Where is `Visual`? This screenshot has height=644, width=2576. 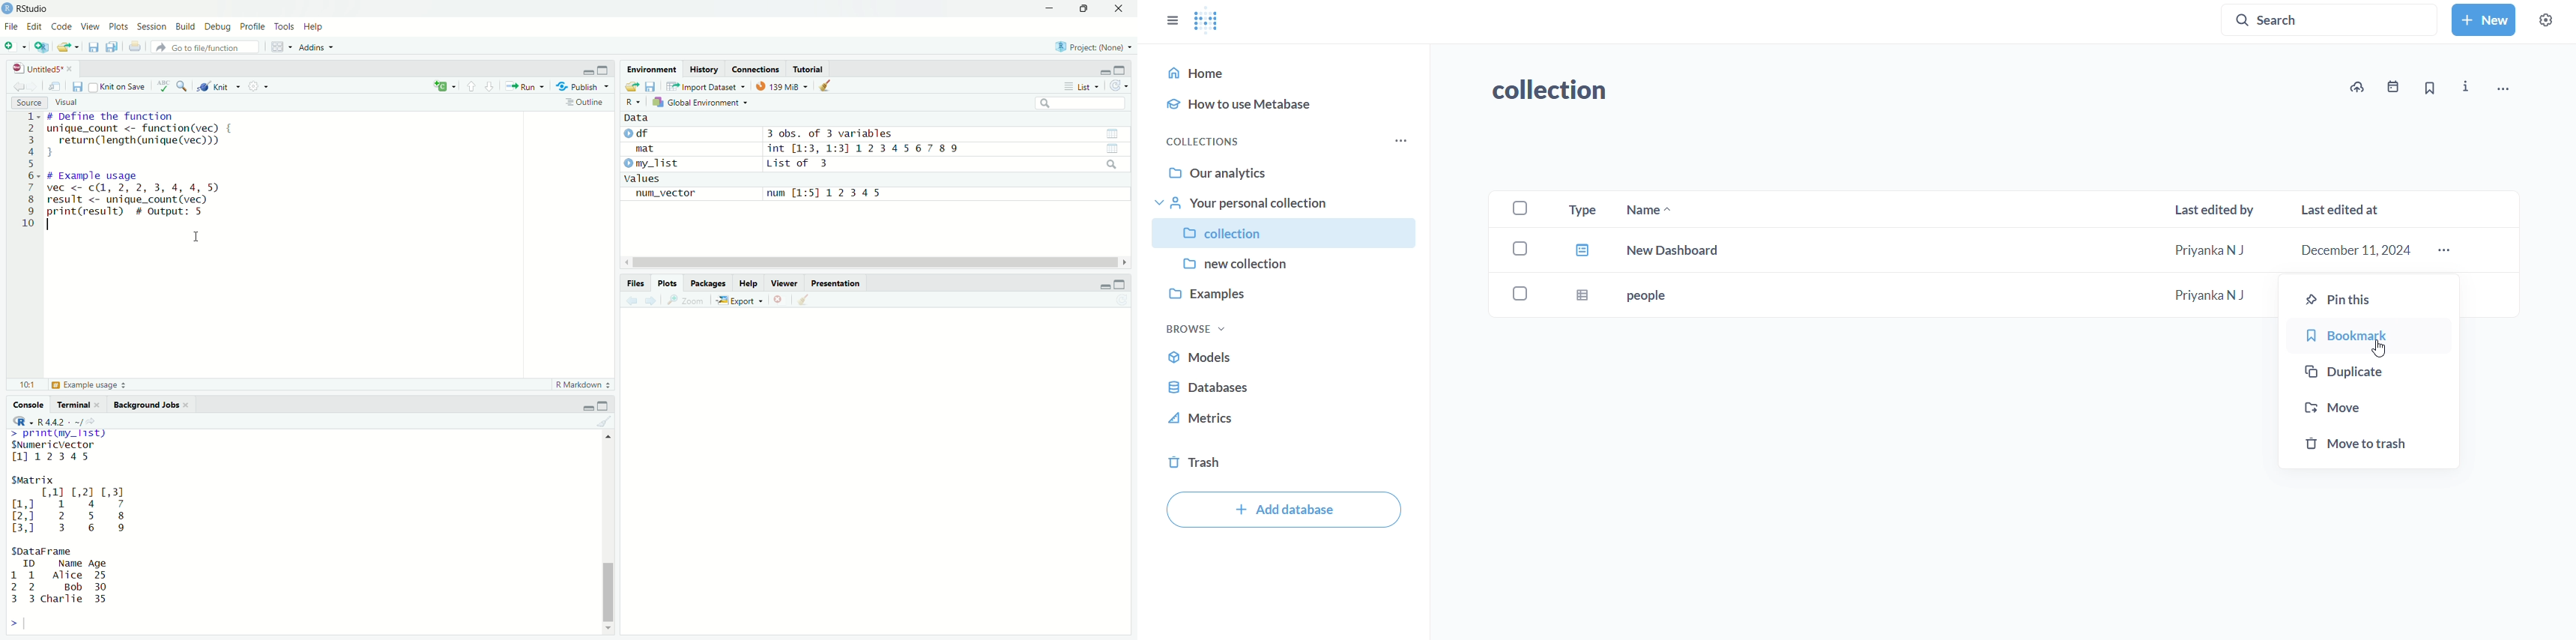
Visual is located at coordinates (68, 102).